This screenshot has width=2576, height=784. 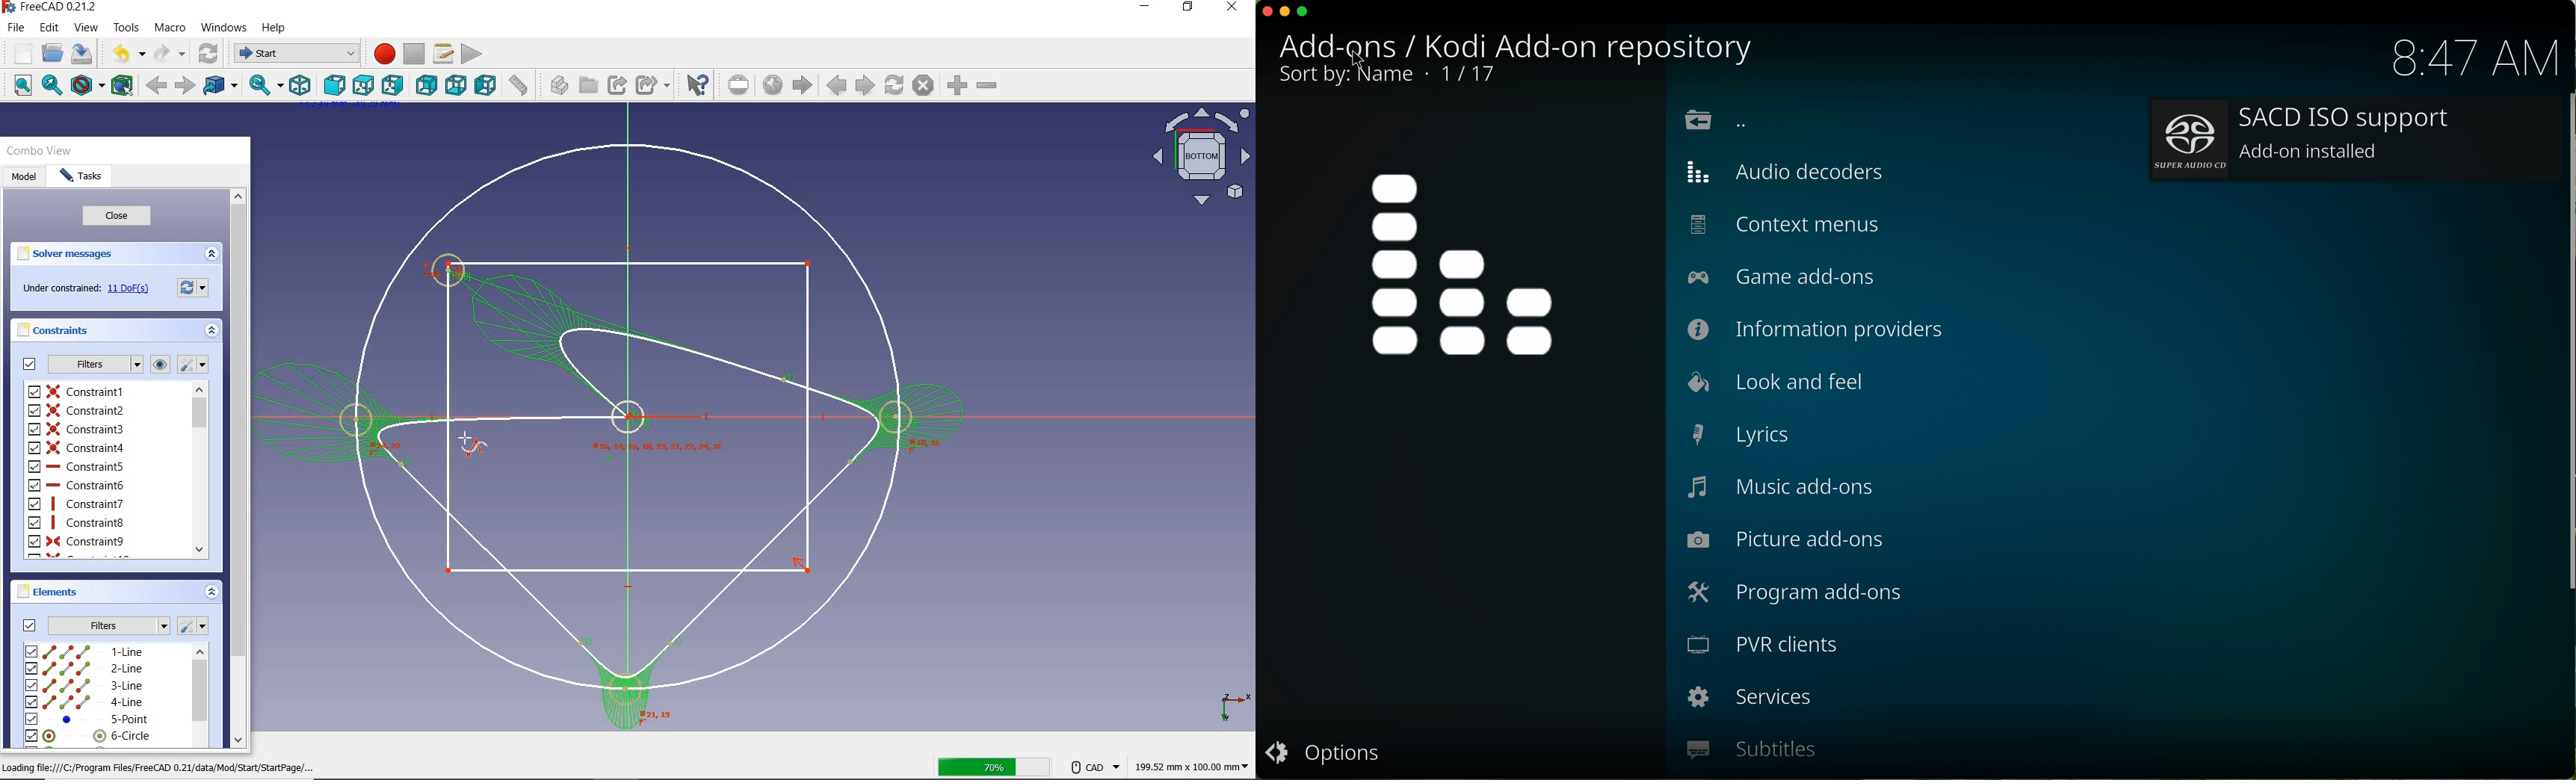 What do you see at coordinates (2354, 141) in the screenshot?
I see `add on installed` at bounding box center [2354, 141].